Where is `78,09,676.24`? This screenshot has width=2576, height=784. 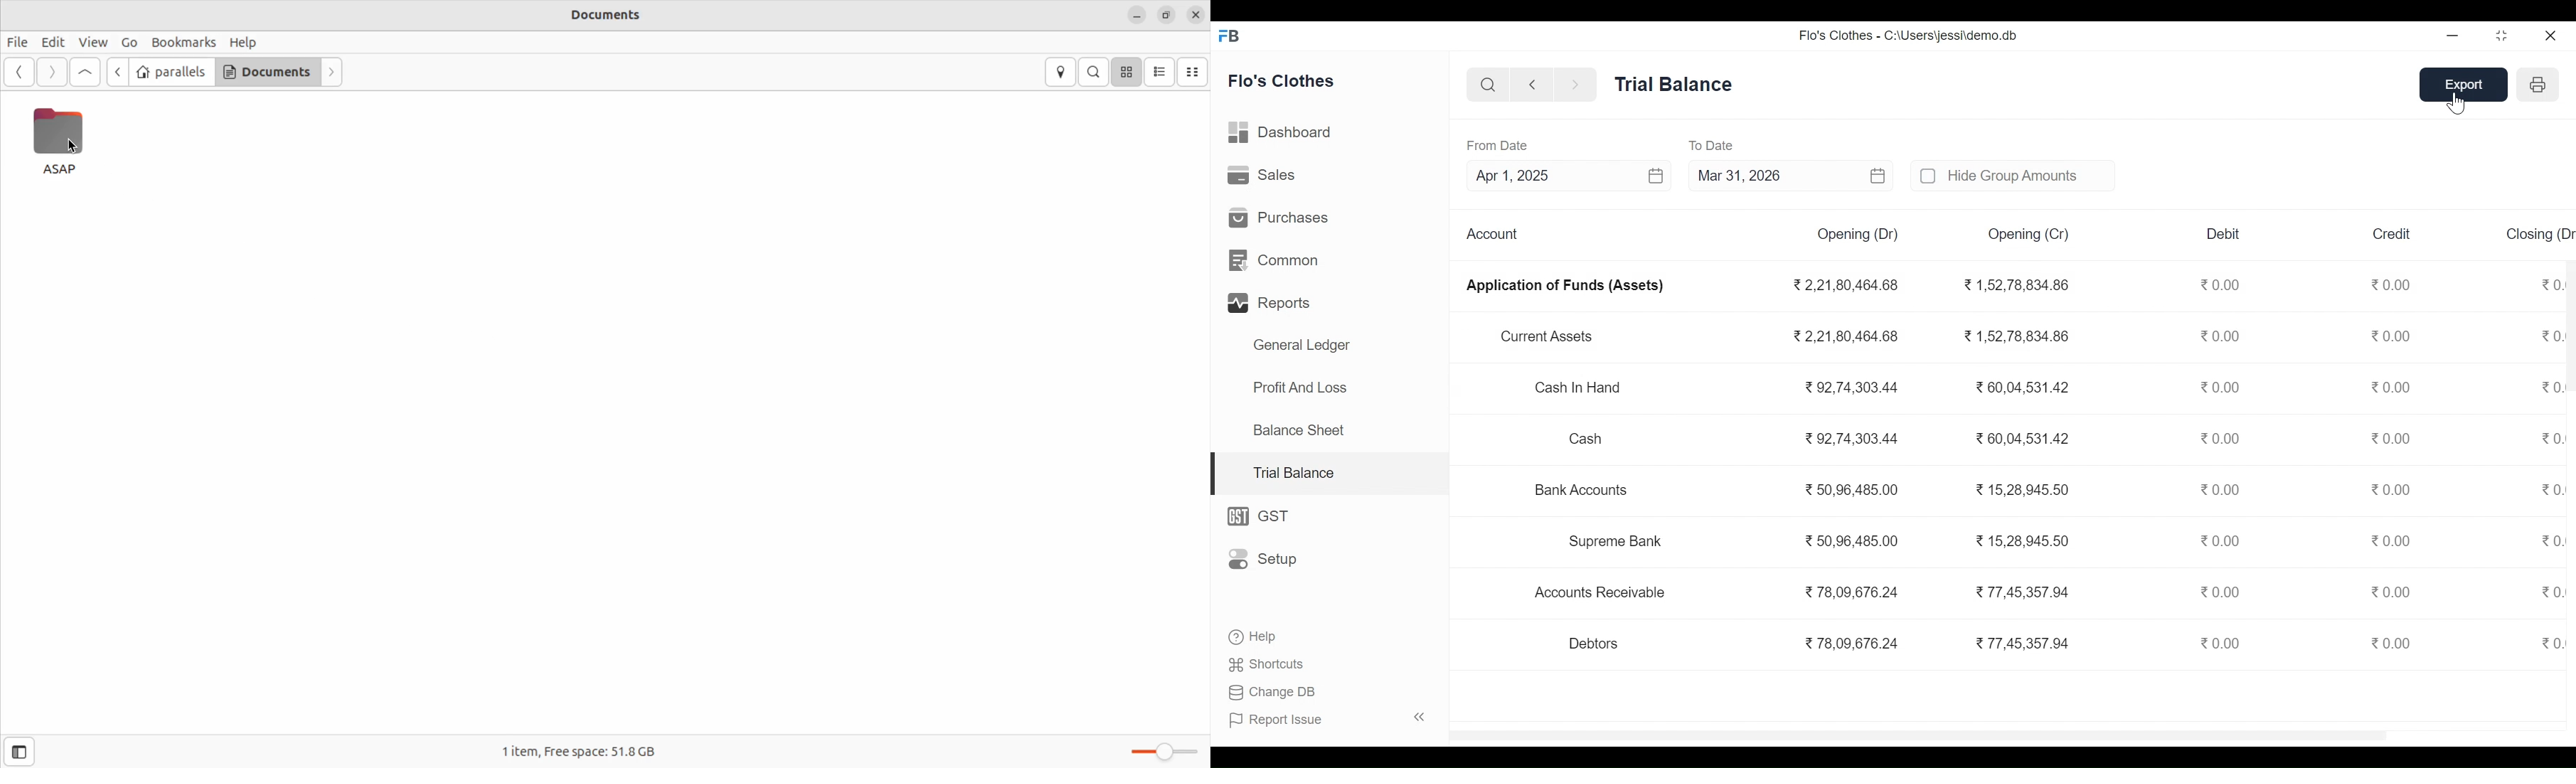 78,09,676.24 is located at coordinates (1851, 590).